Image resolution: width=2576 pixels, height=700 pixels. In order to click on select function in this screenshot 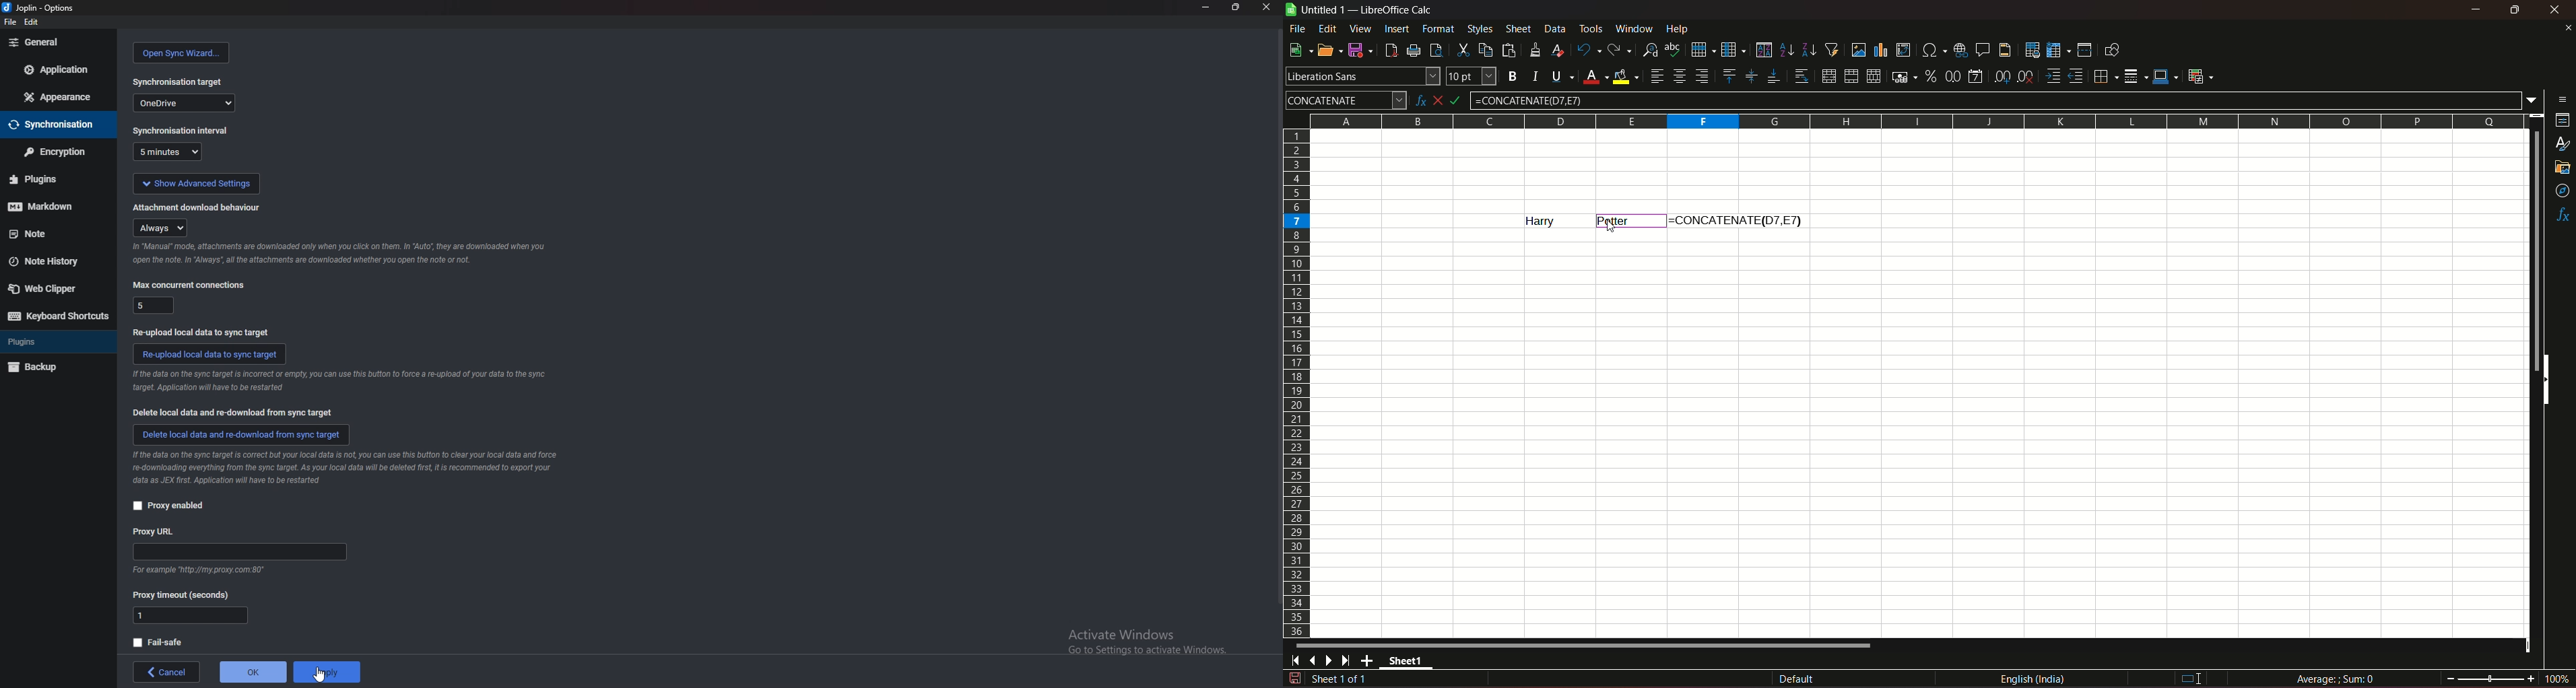, I will do `click(1442, 100)`.